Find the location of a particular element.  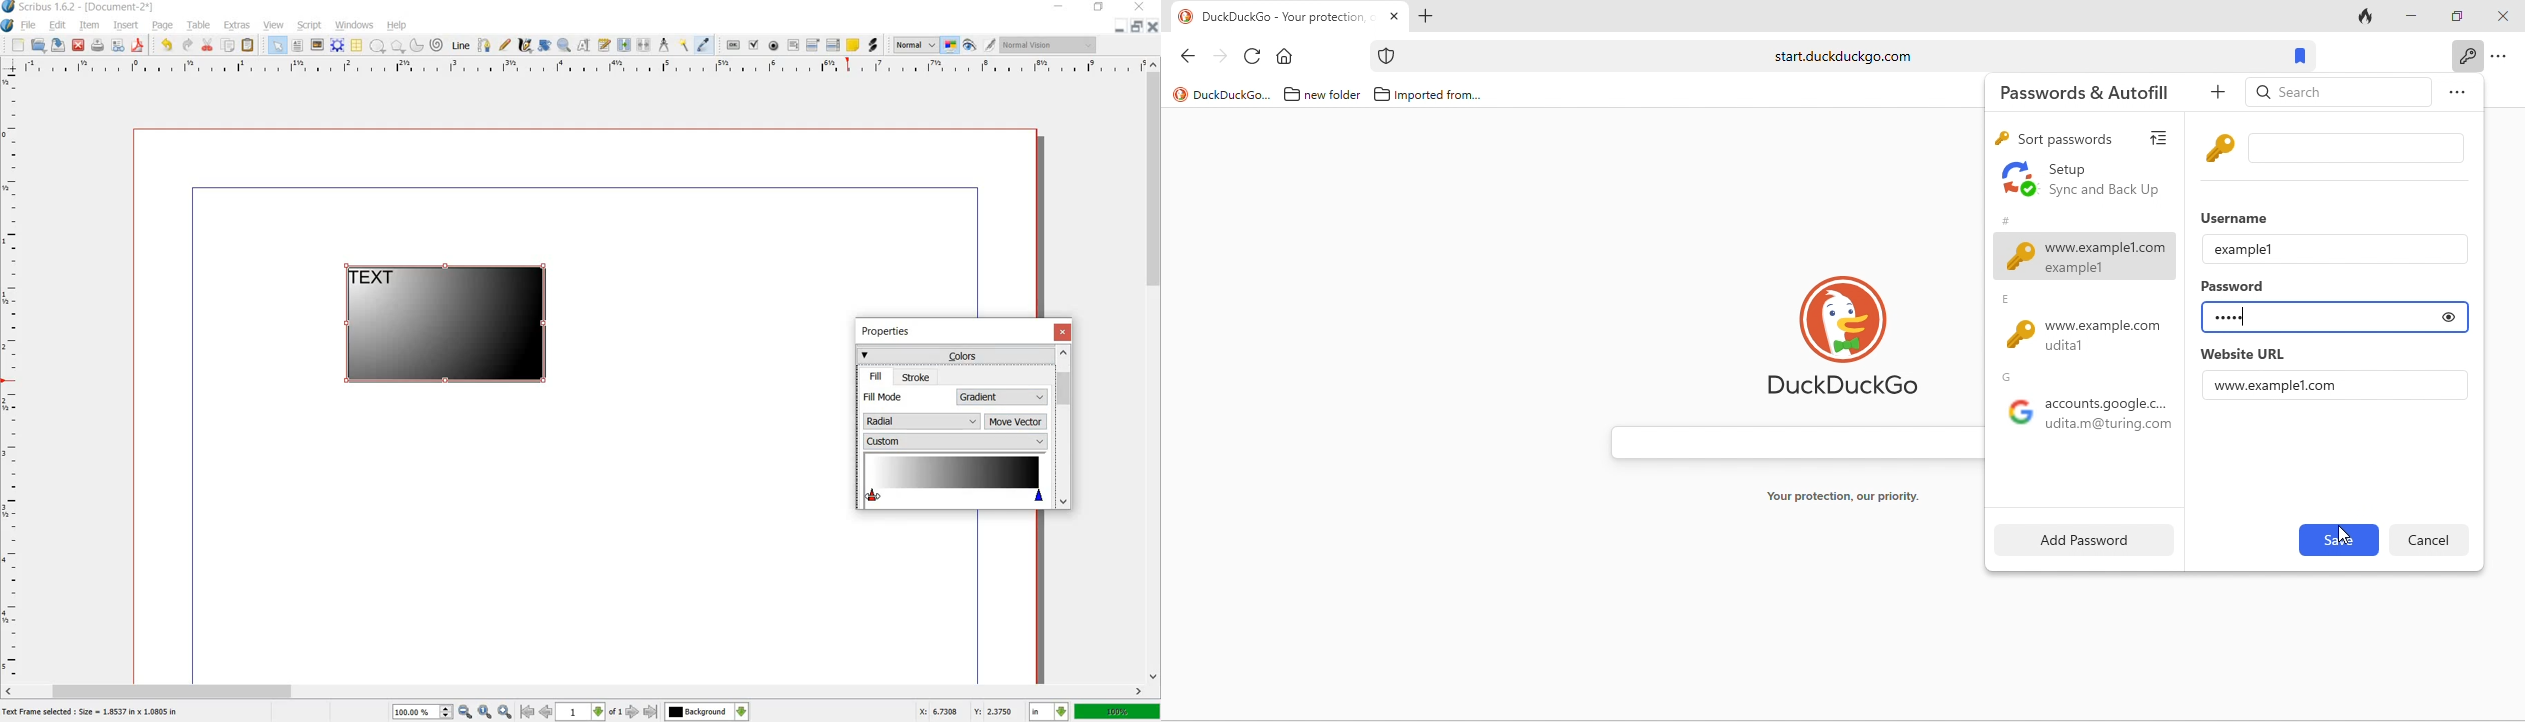

properties is located at coordinates (891, 333).